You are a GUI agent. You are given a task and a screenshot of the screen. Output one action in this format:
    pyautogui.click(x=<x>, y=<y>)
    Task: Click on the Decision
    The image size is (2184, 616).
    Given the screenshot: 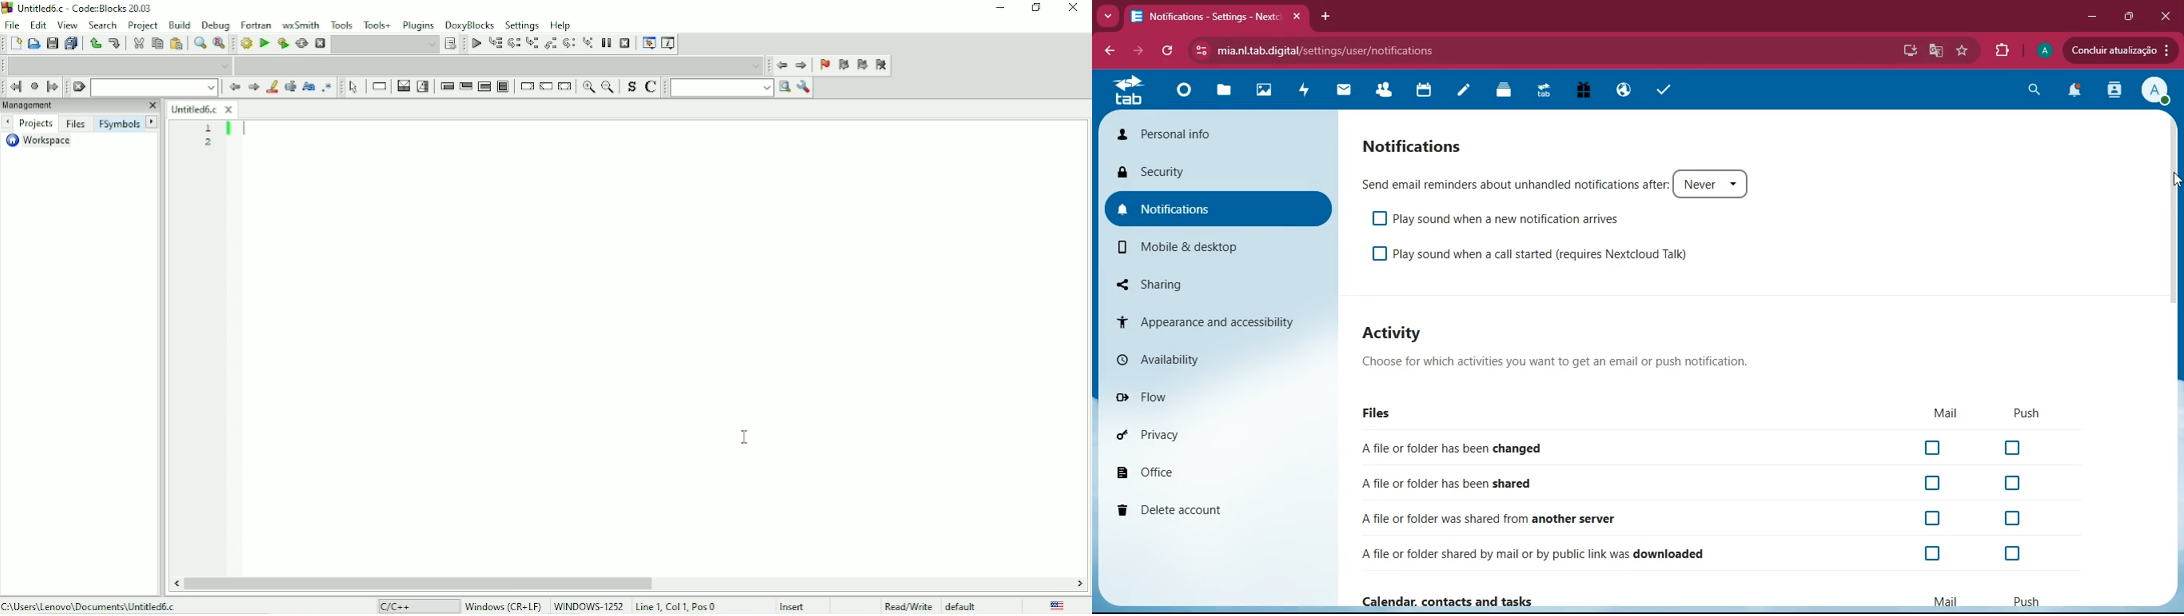 What is the action you would take?
    pyautogui.click(x=403, y=87)
    